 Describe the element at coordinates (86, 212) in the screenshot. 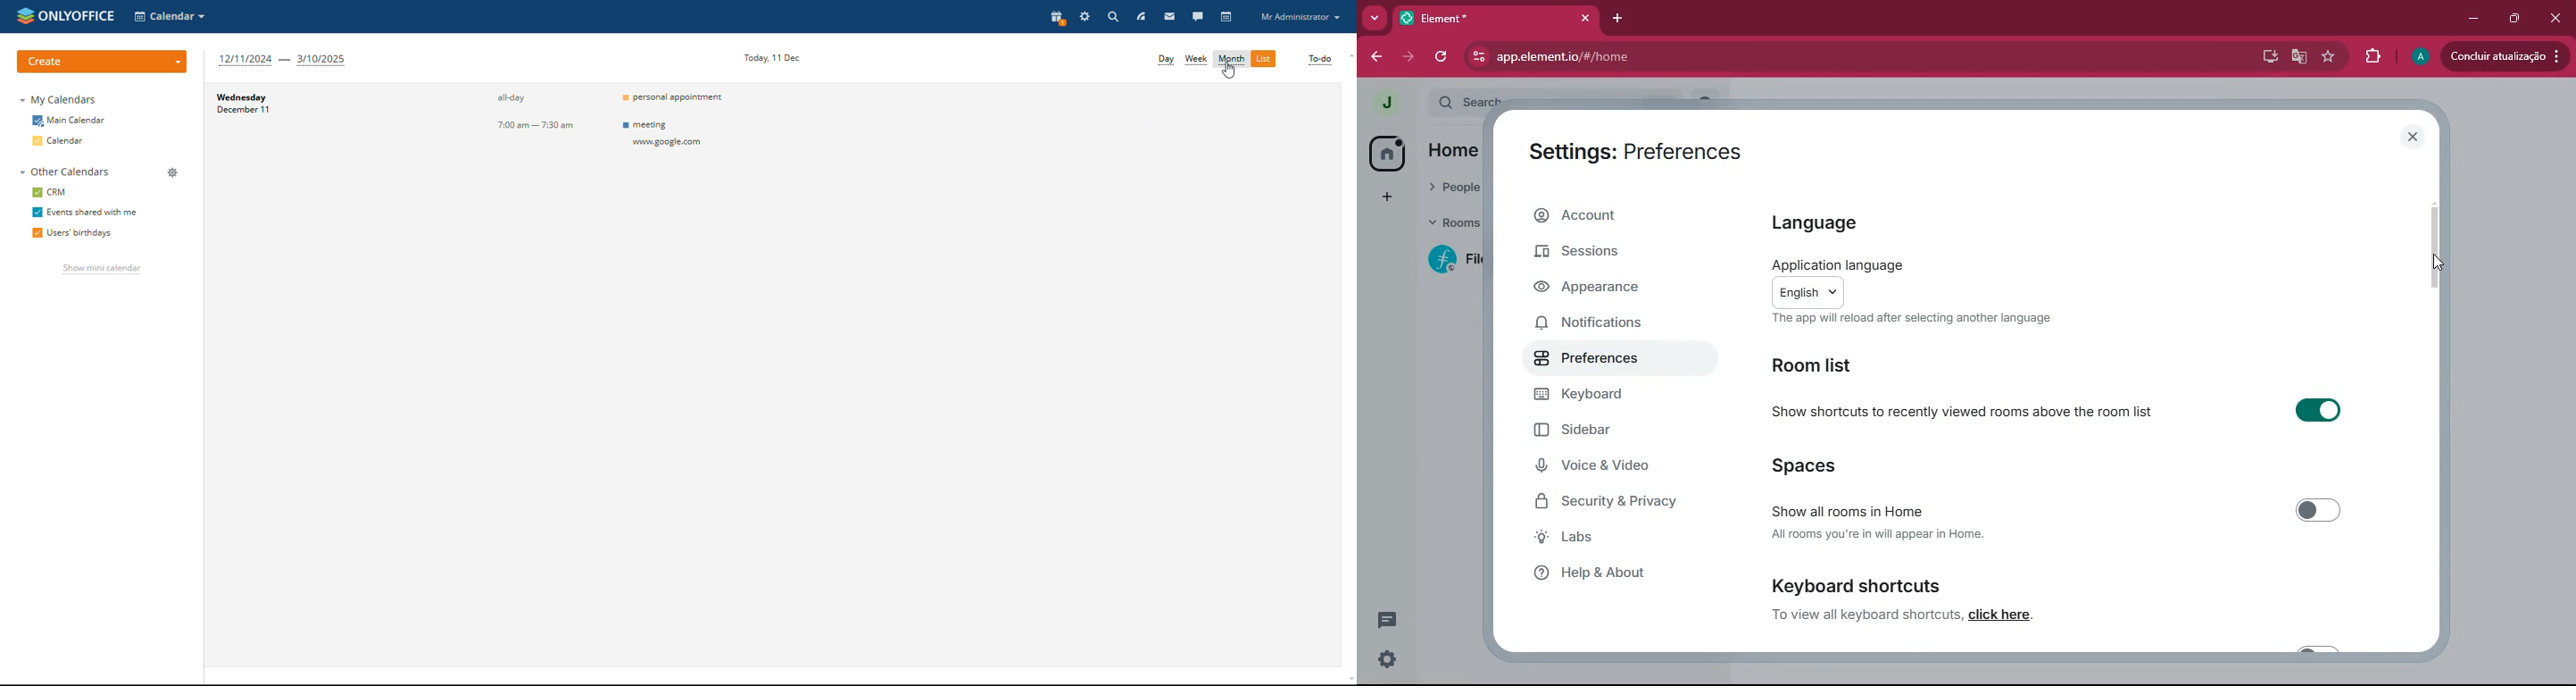

I see `evebts shared with me` at that location.